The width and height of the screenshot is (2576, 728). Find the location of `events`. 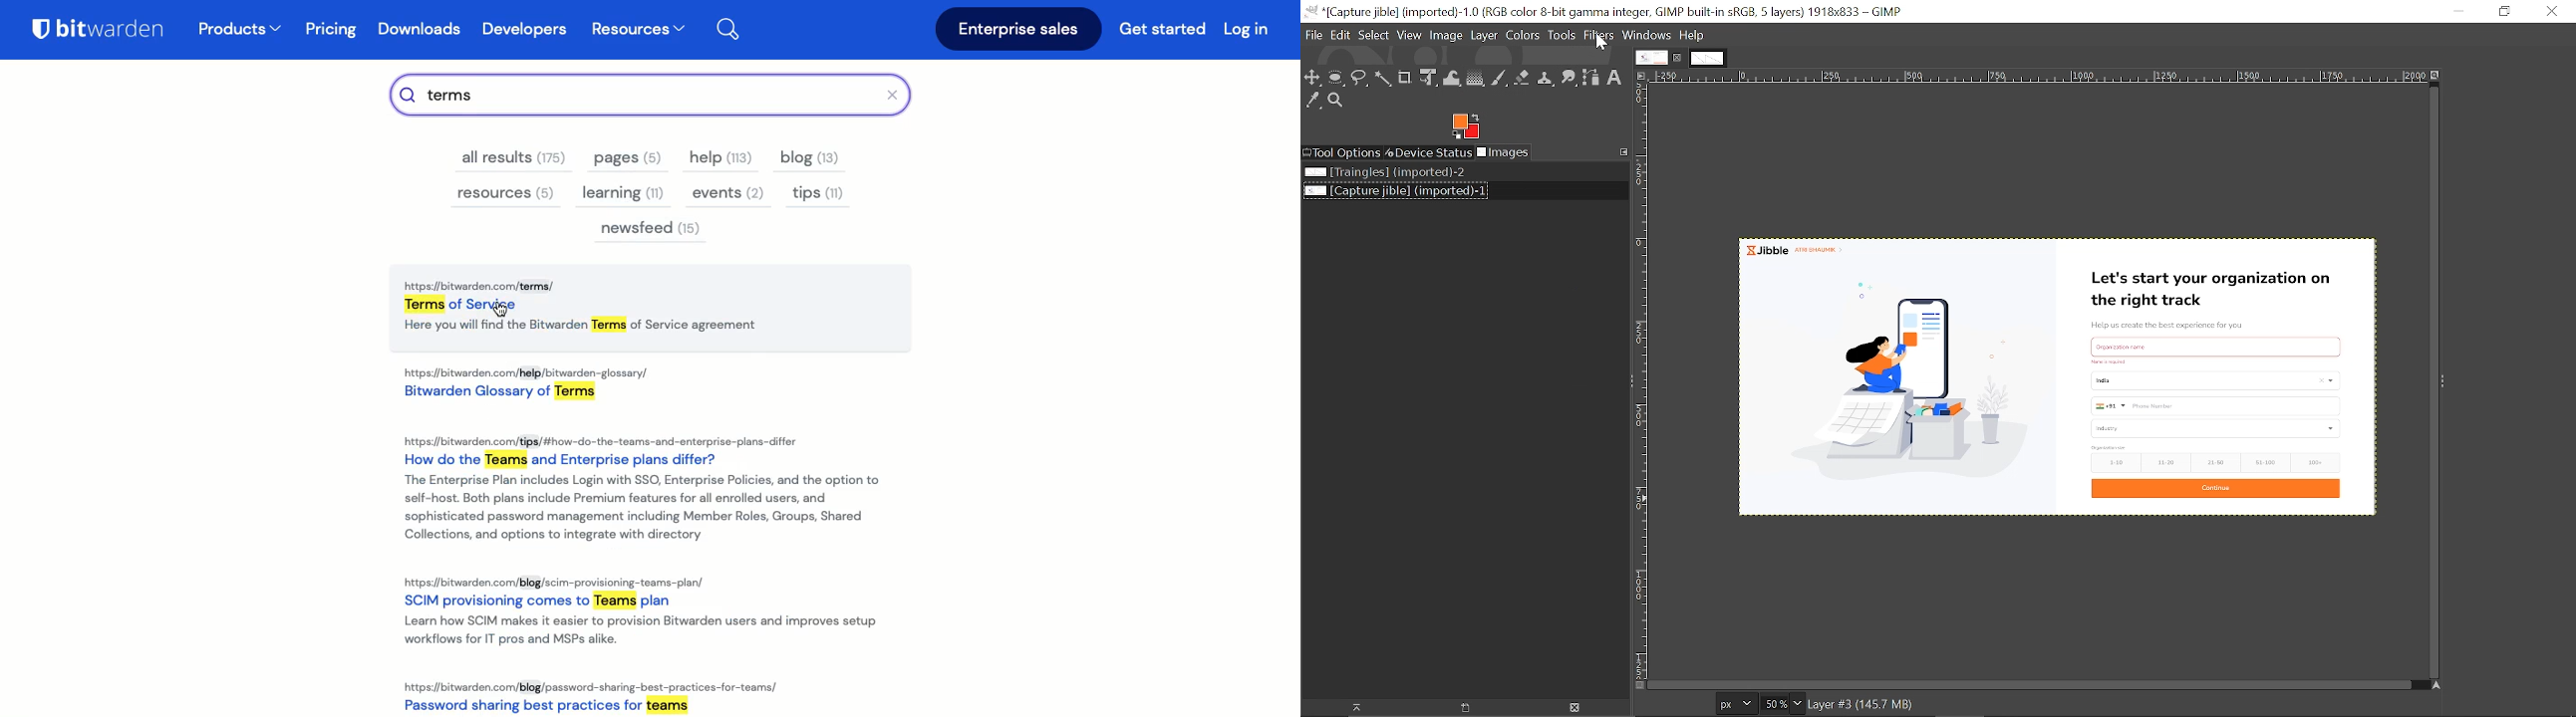

events is located at coordinates (727, 194).